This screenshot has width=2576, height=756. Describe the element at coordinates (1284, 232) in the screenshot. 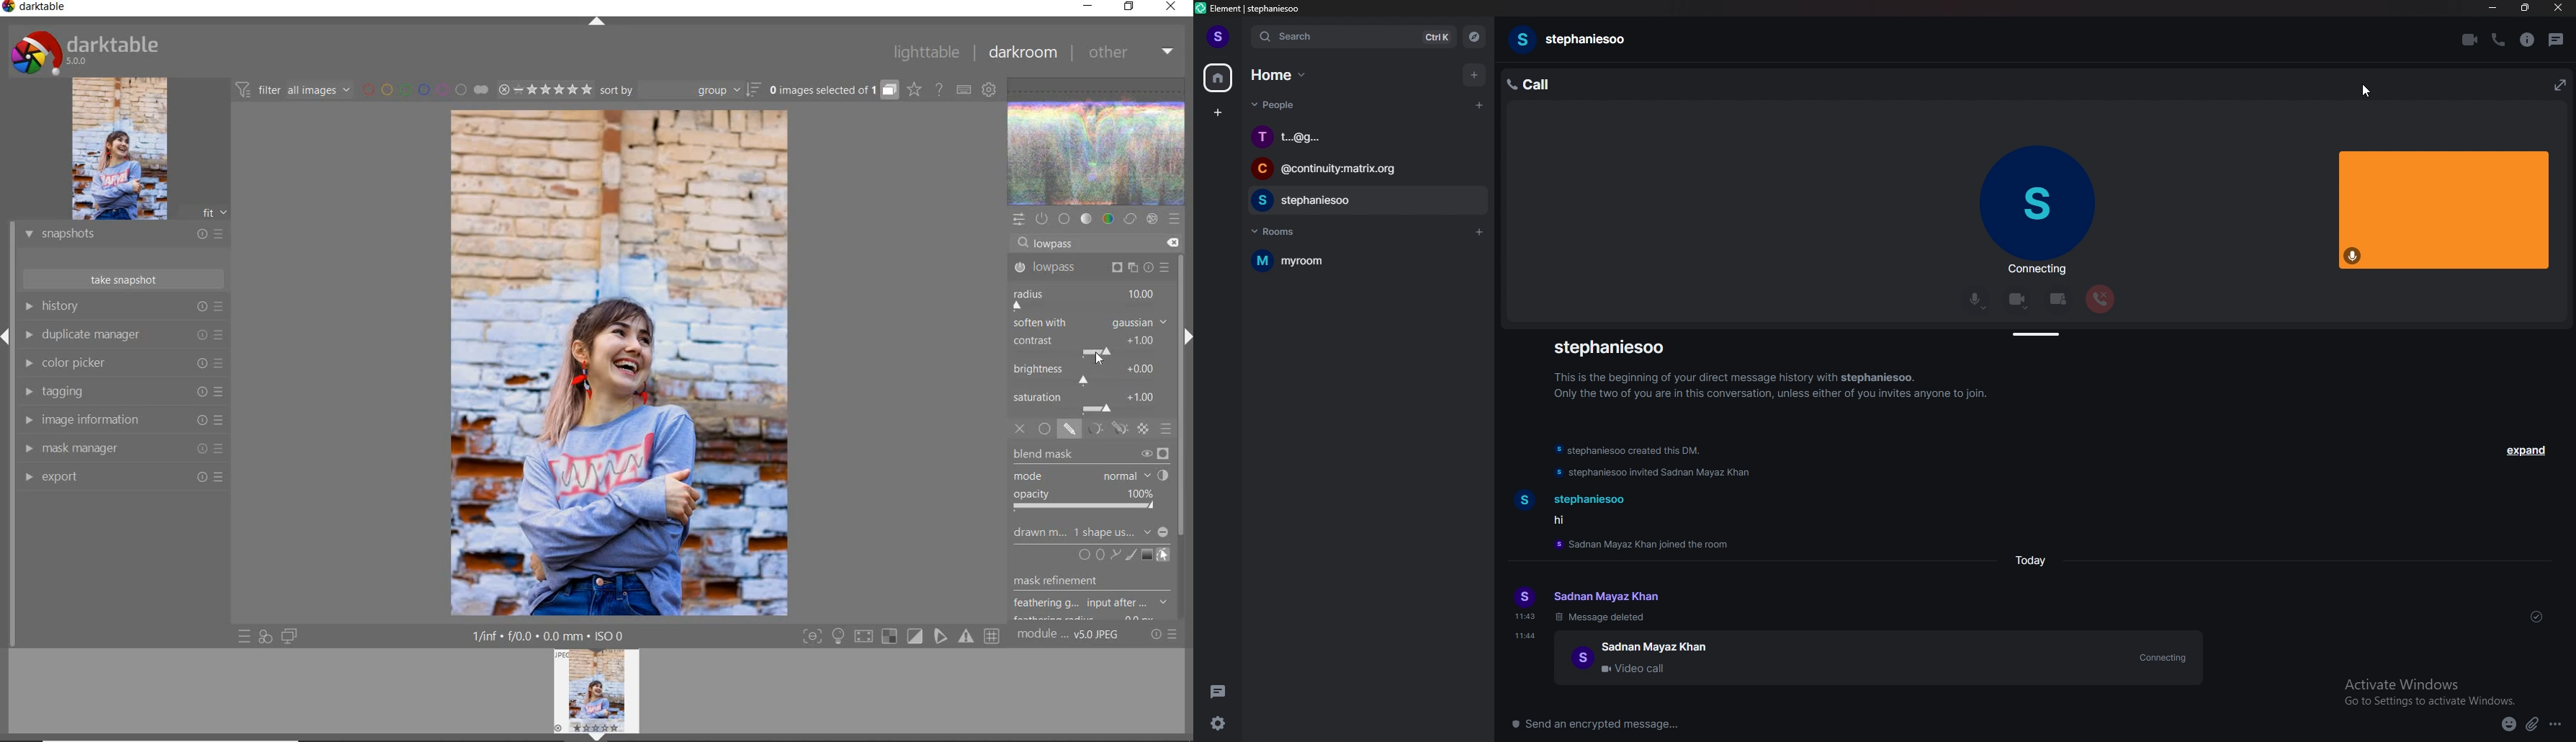

I see `rooms` at that location.